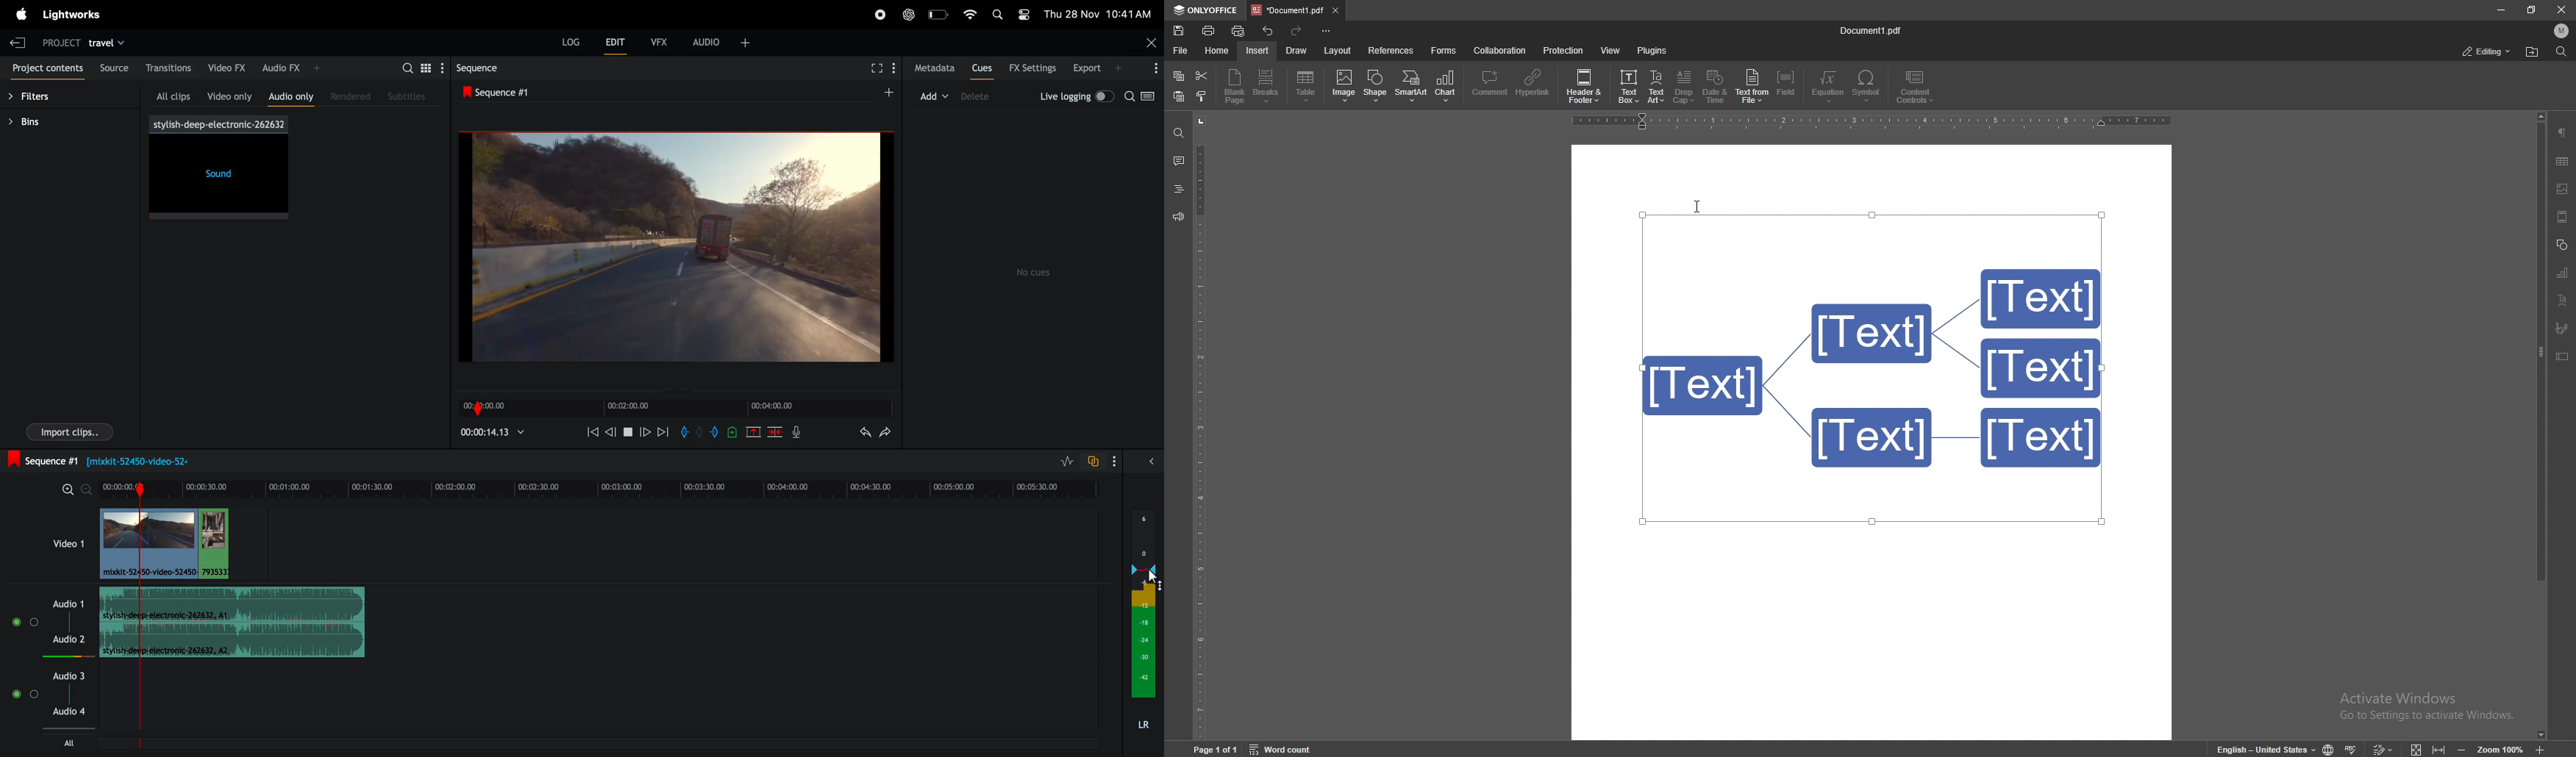  What do you see at coordinates (1202, 96) in the screenshot?
I see `copy style` at bounding box center [1202, 96].